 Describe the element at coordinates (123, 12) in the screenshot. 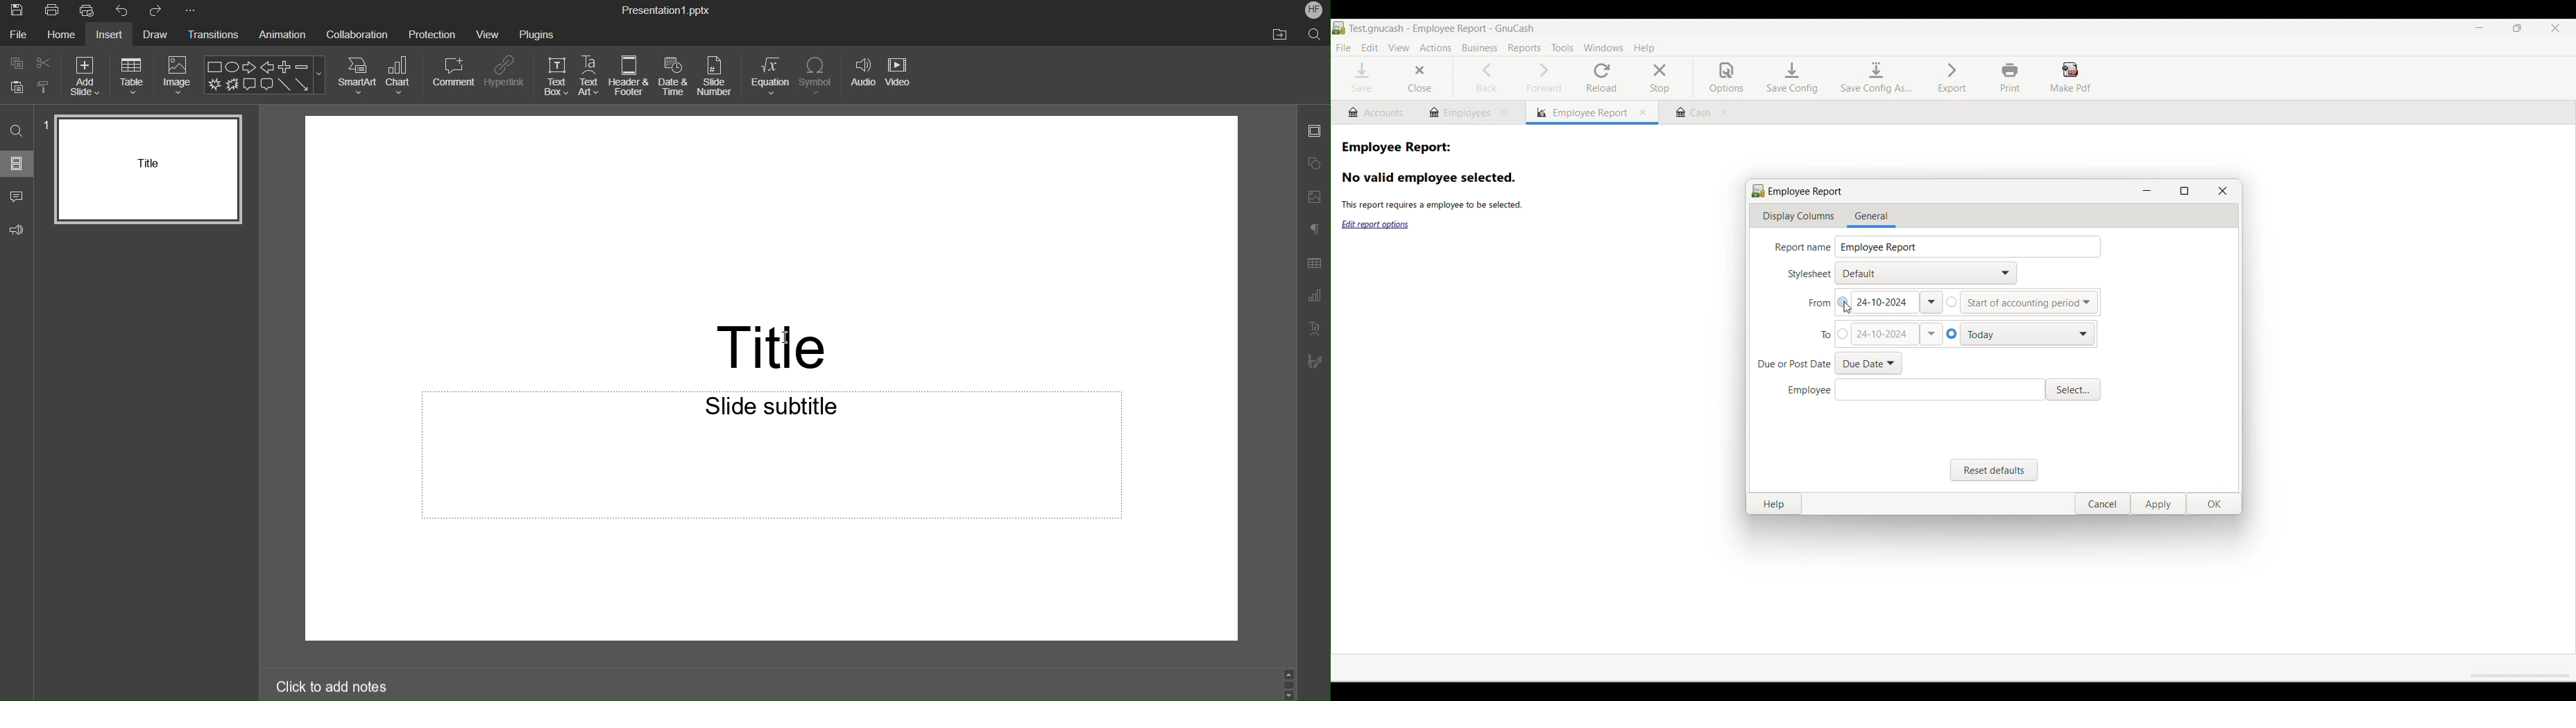

I see `Undo` at that location.